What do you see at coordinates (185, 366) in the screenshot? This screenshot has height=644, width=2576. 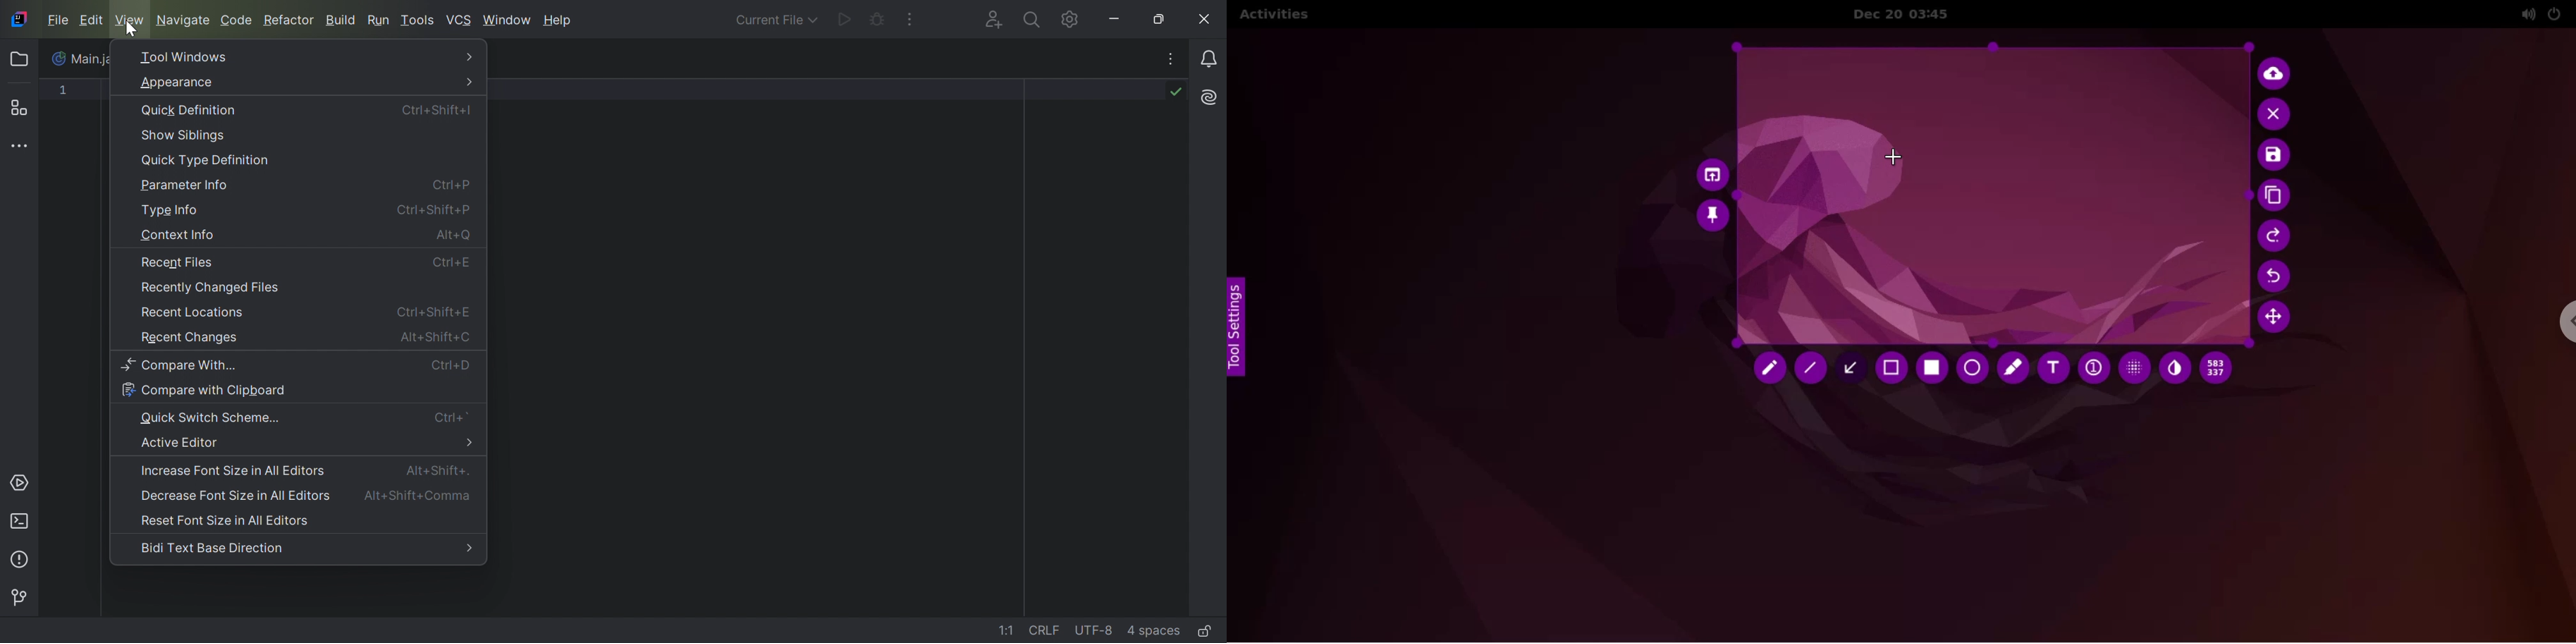 I see `Compare With...` at bounding box center [185, 366].